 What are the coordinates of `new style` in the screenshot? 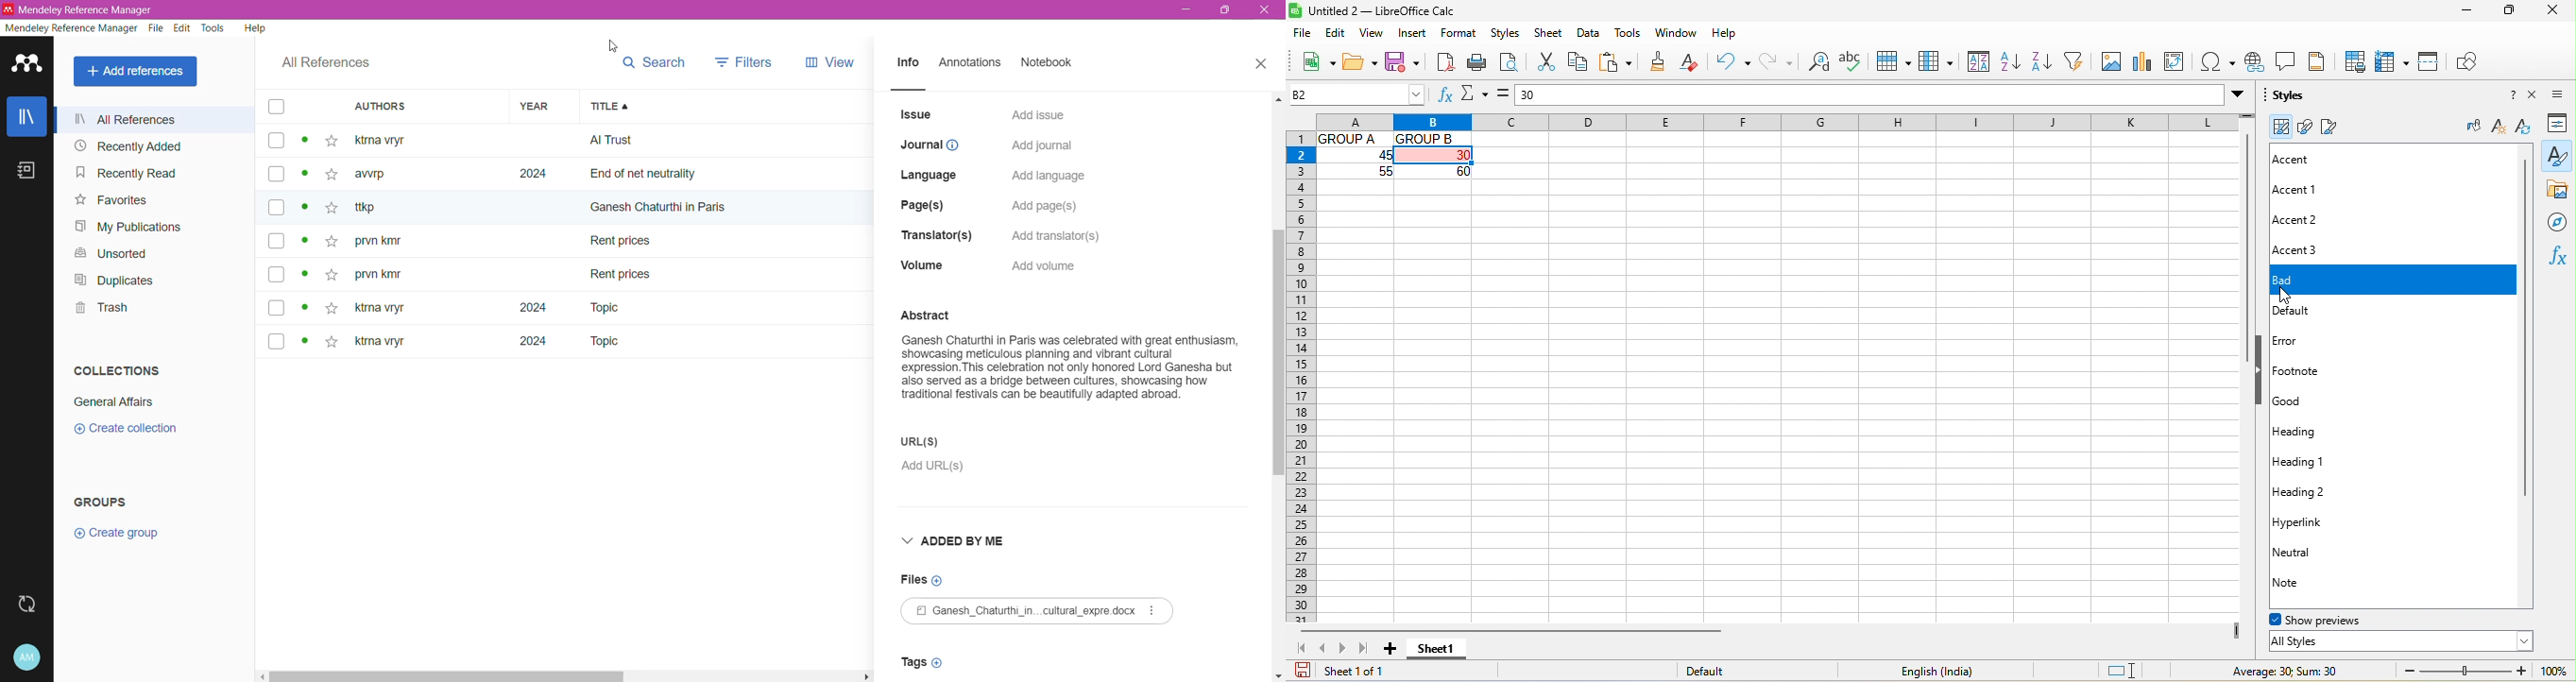 It's located at (2496, 128).